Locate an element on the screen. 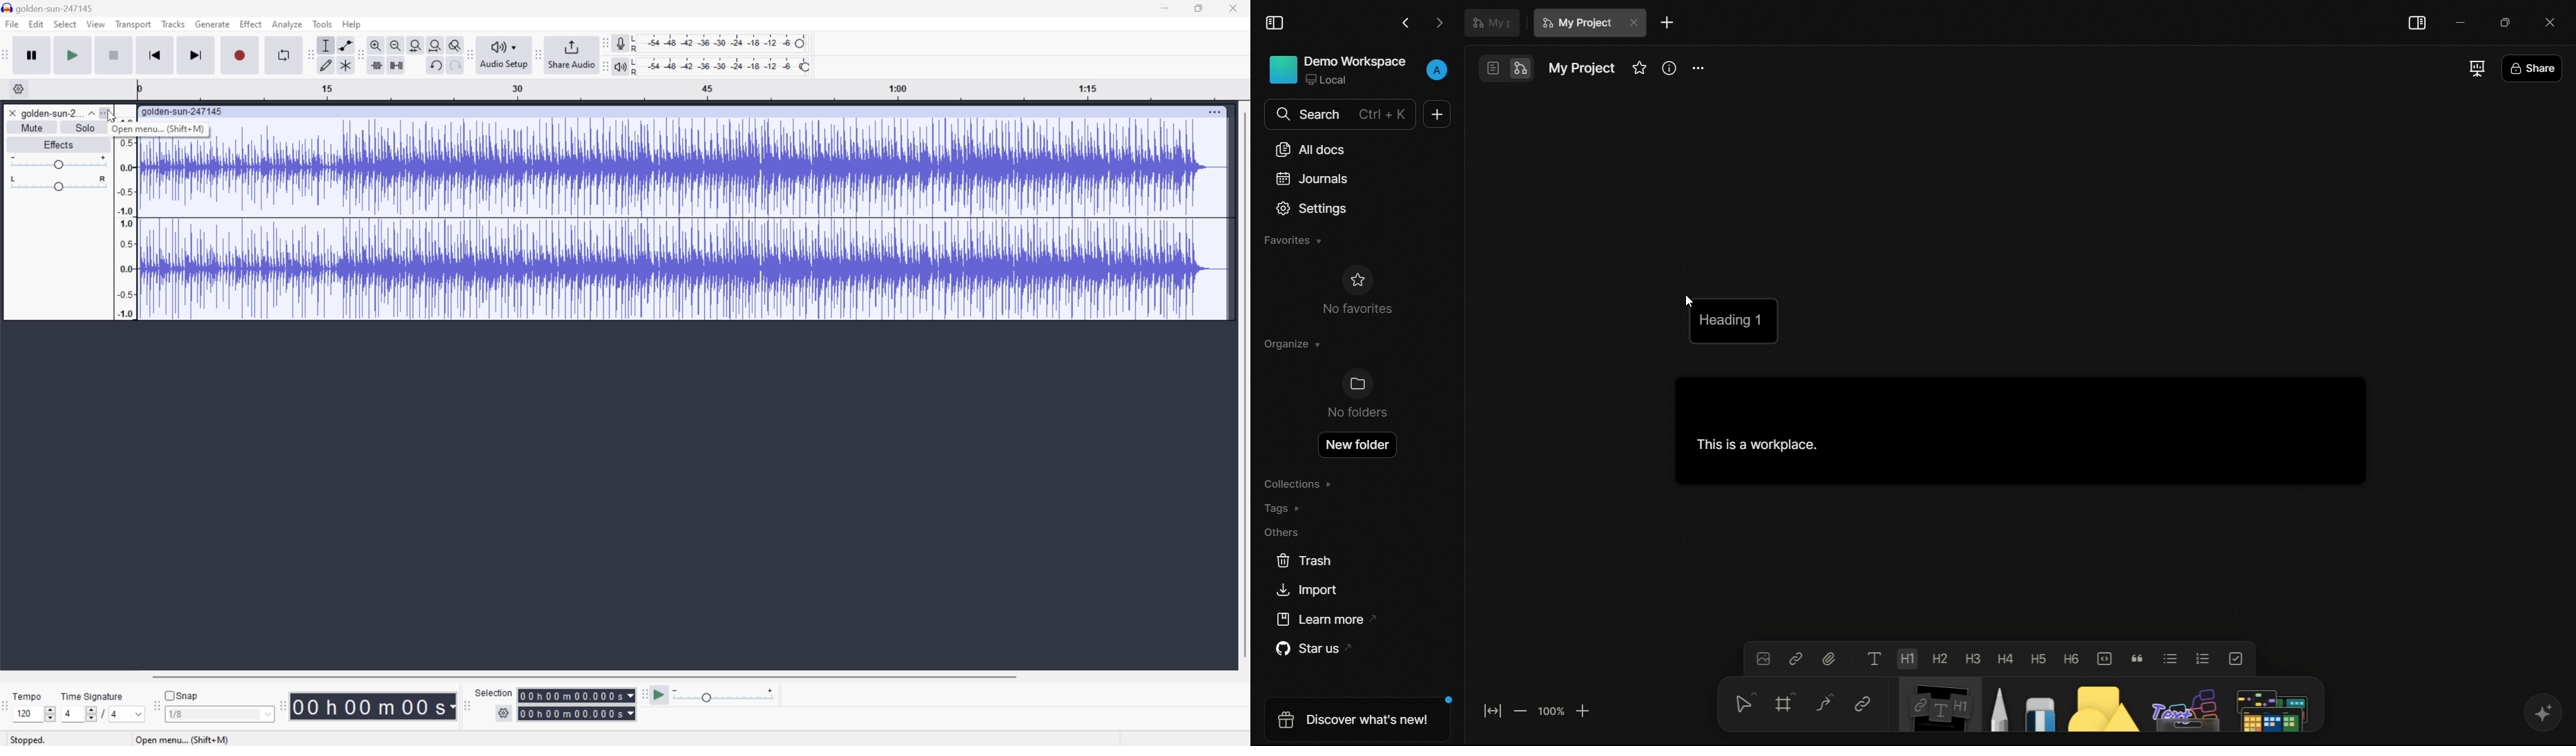 The height and width of the screenshot is (756, 2576). Record / Record new track is located at coordinates (242, 56).